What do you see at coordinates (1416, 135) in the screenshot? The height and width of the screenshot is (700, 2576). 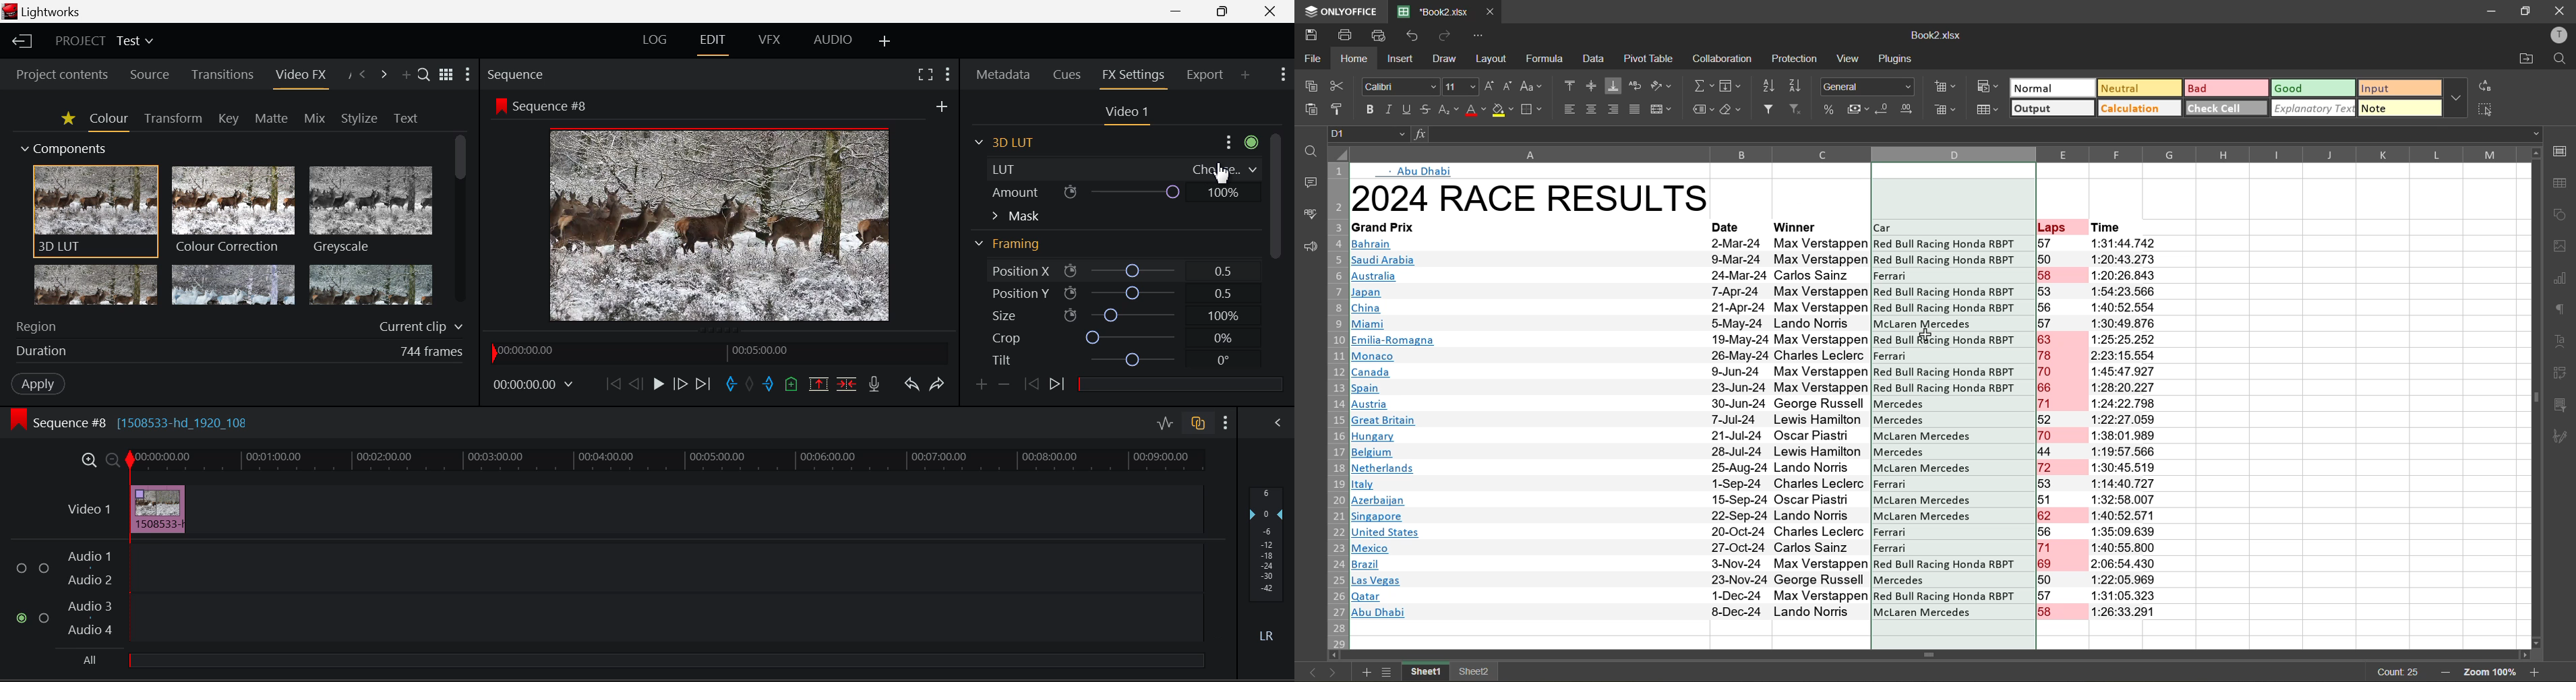 I see `input formula` at bounding box center [1416, 135].